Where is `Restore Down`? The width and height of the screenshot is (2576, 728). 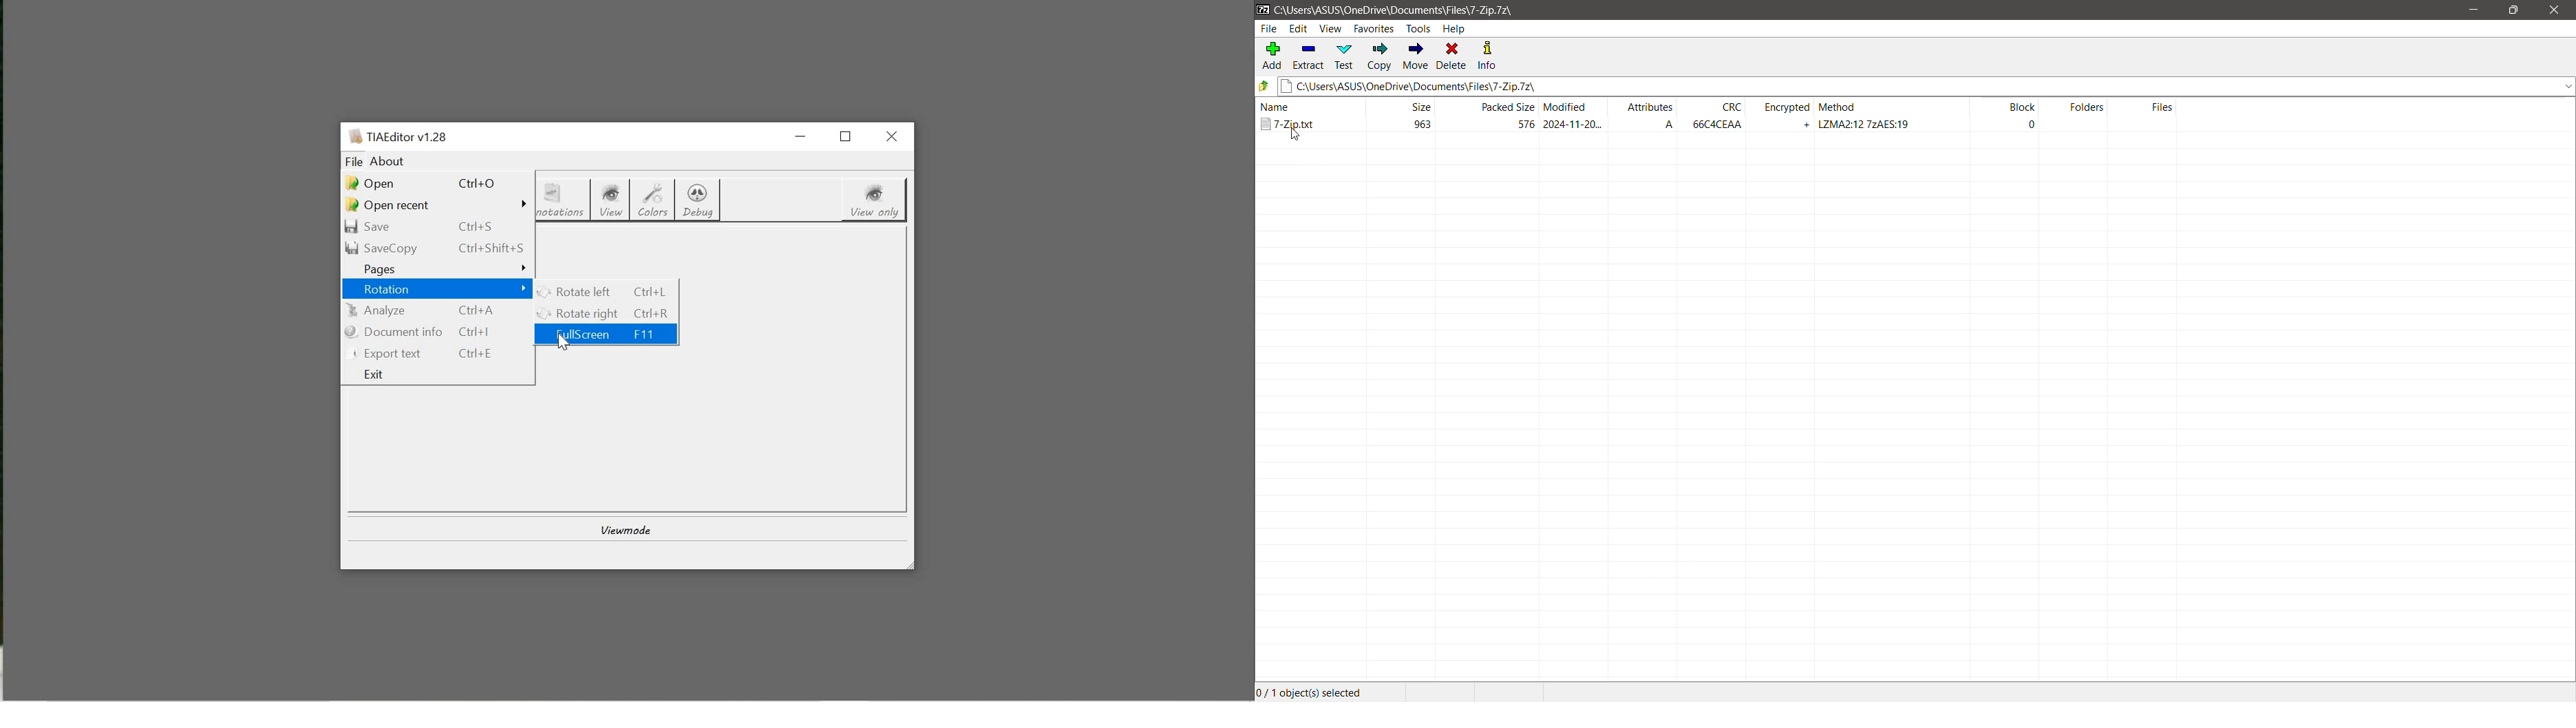
Restore Down is located at coordinates (2518, 10).